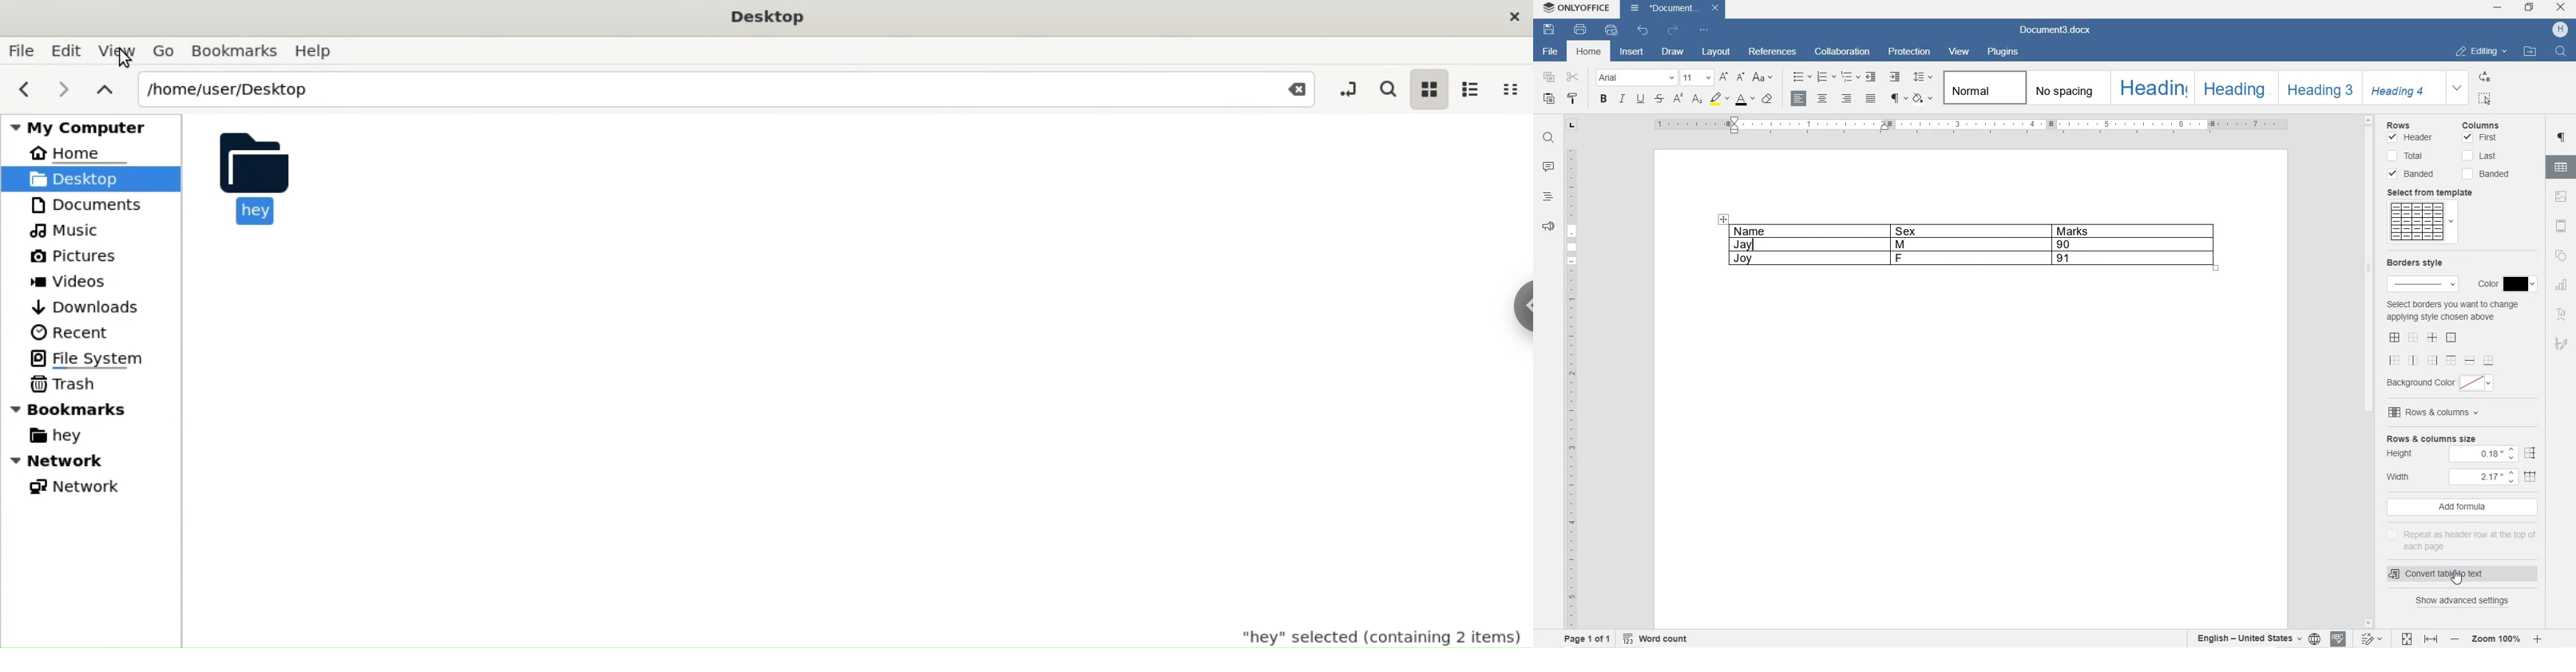  I want to click on FIT TO PAGE OR WIDTH, so click(2418, 639).